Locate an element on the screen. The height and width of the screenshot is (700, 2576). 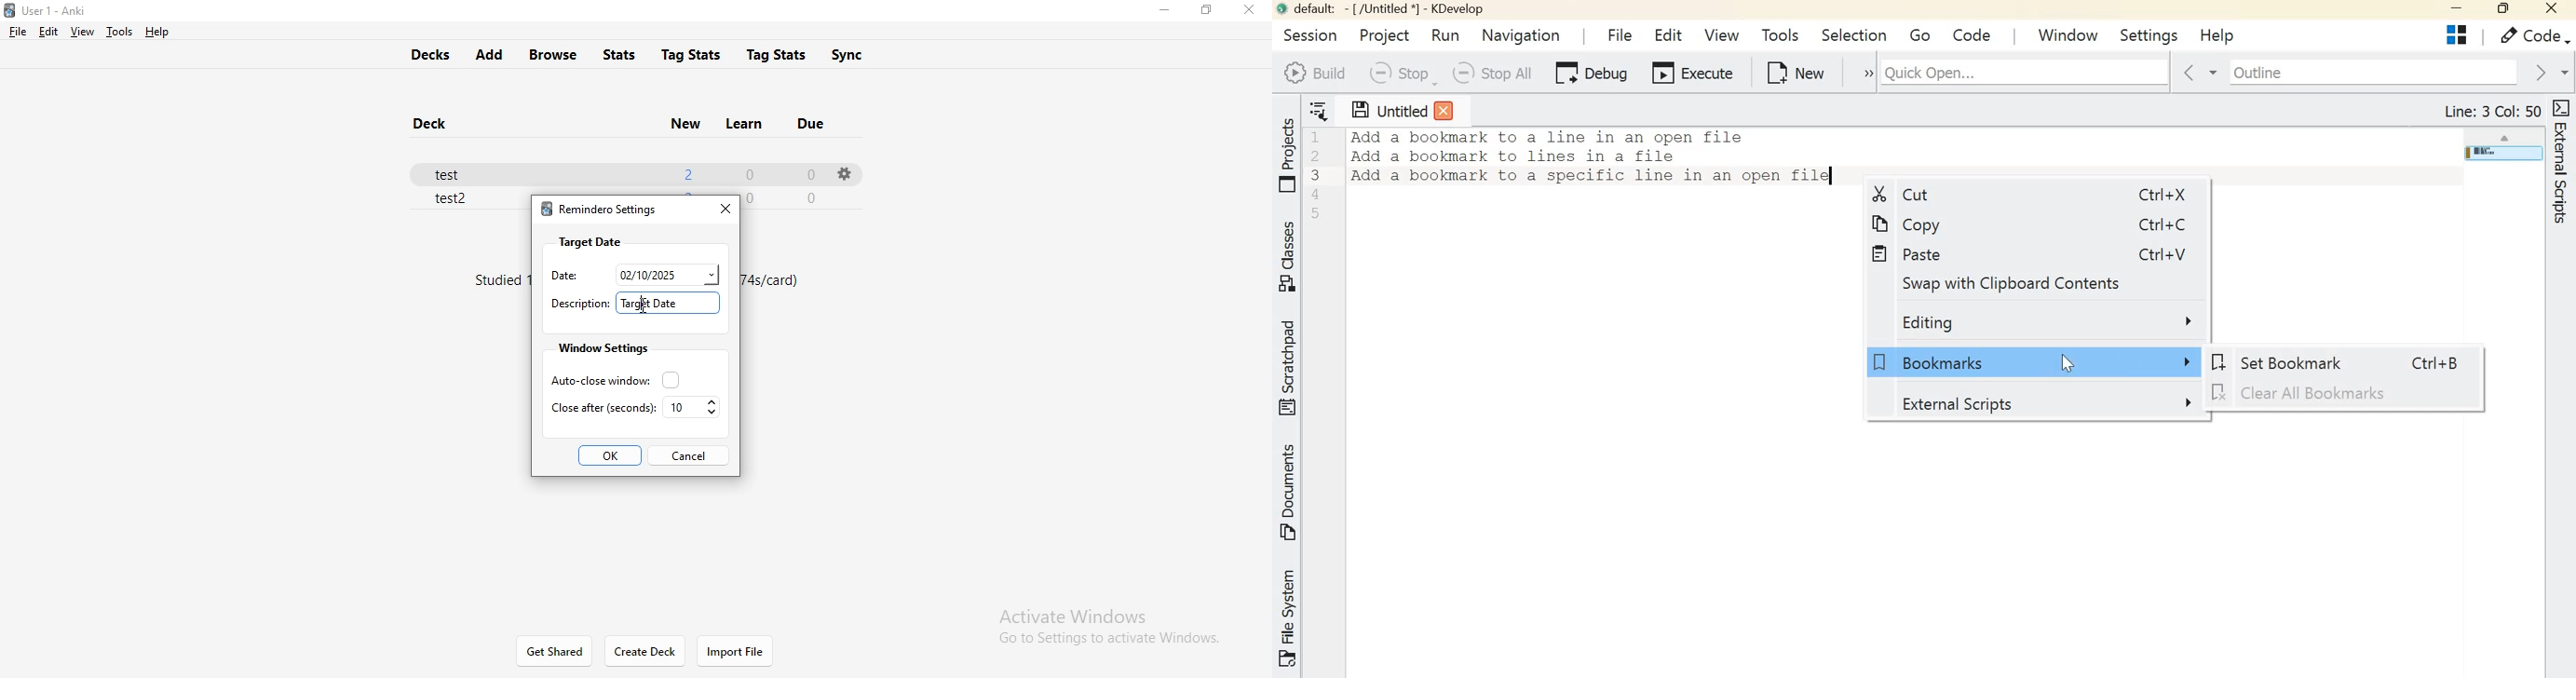
due is located at coordinates (814, 121).